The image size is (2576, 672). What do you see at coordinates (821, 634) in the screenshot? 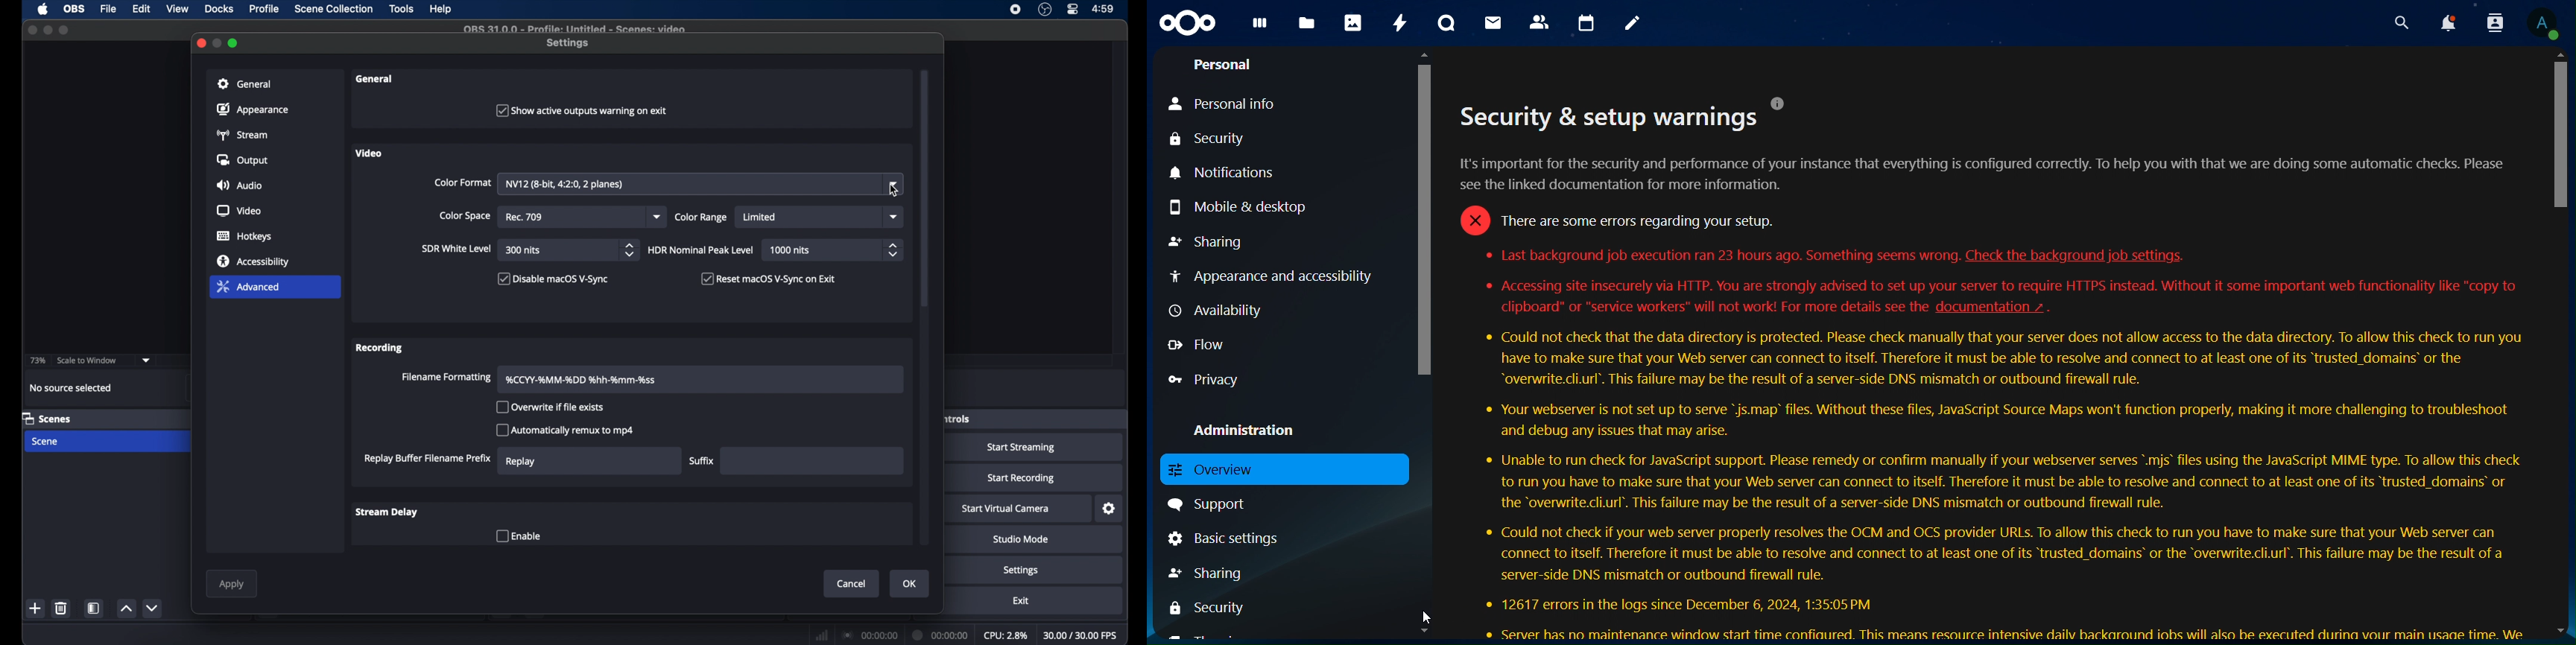
I see `network` at bounding box center [821, 634].